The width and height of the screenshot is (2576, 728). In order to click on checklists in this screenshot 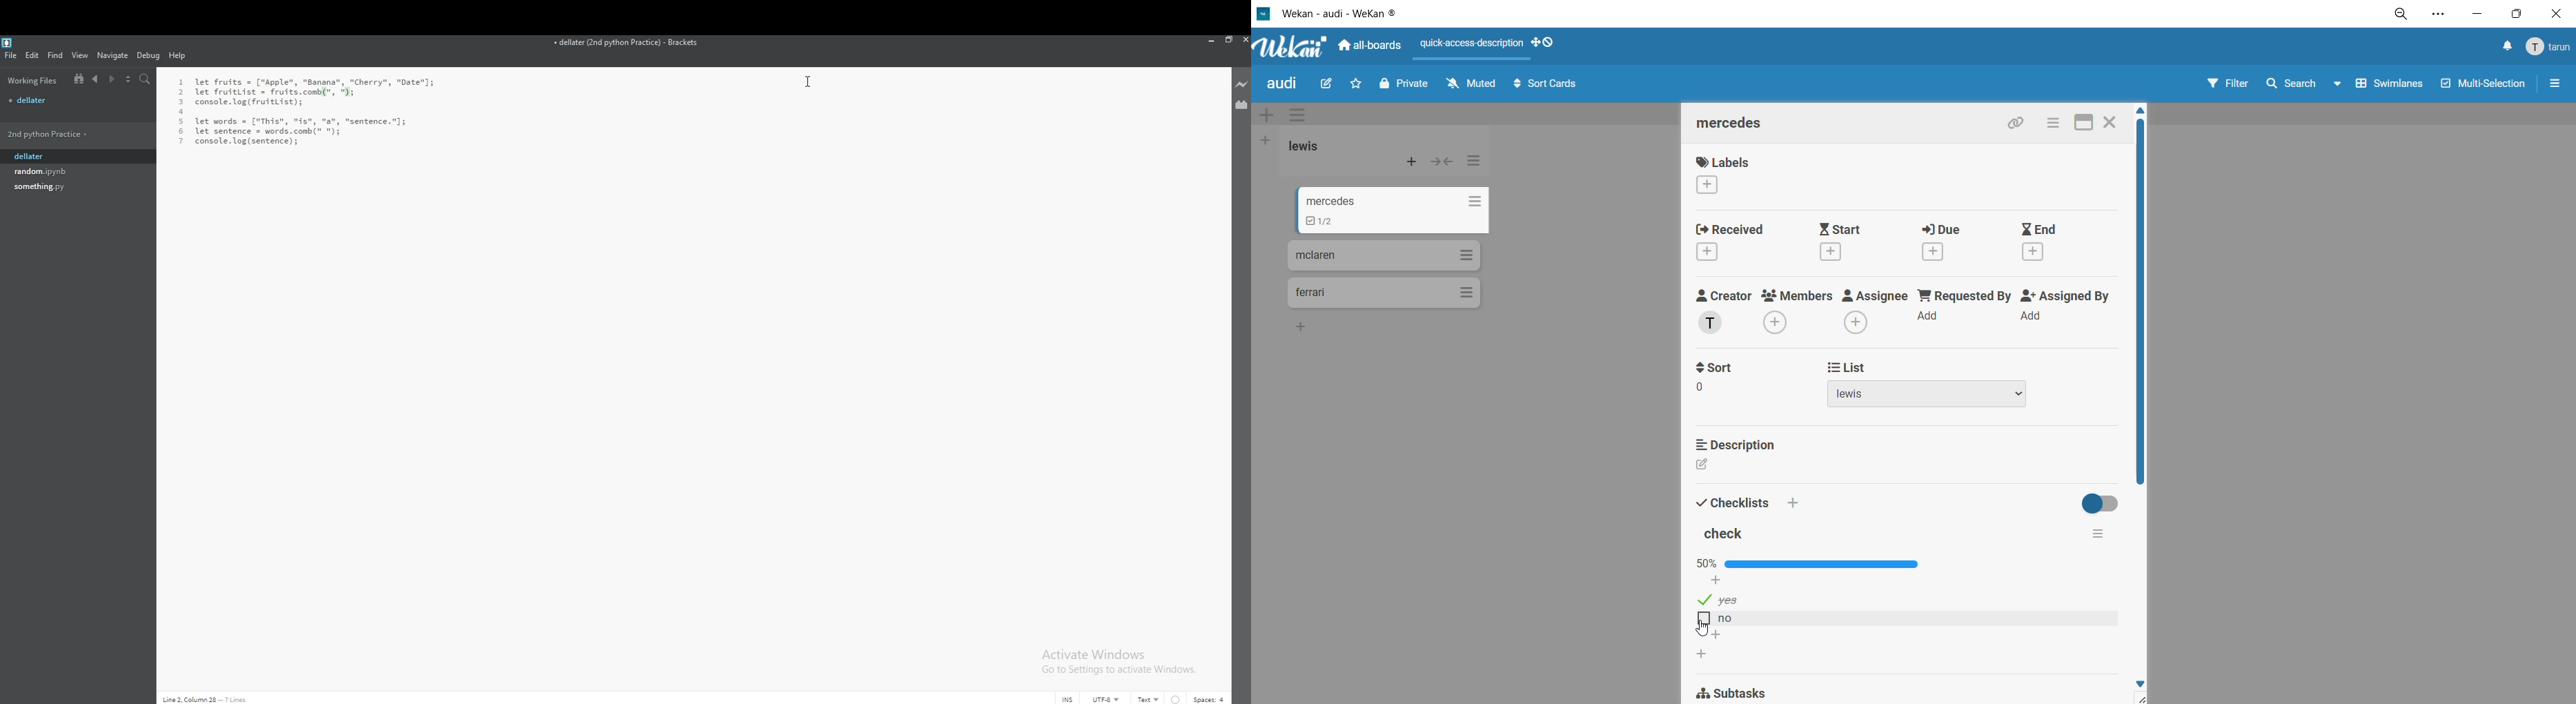, I will do `click(1747, 498)`.